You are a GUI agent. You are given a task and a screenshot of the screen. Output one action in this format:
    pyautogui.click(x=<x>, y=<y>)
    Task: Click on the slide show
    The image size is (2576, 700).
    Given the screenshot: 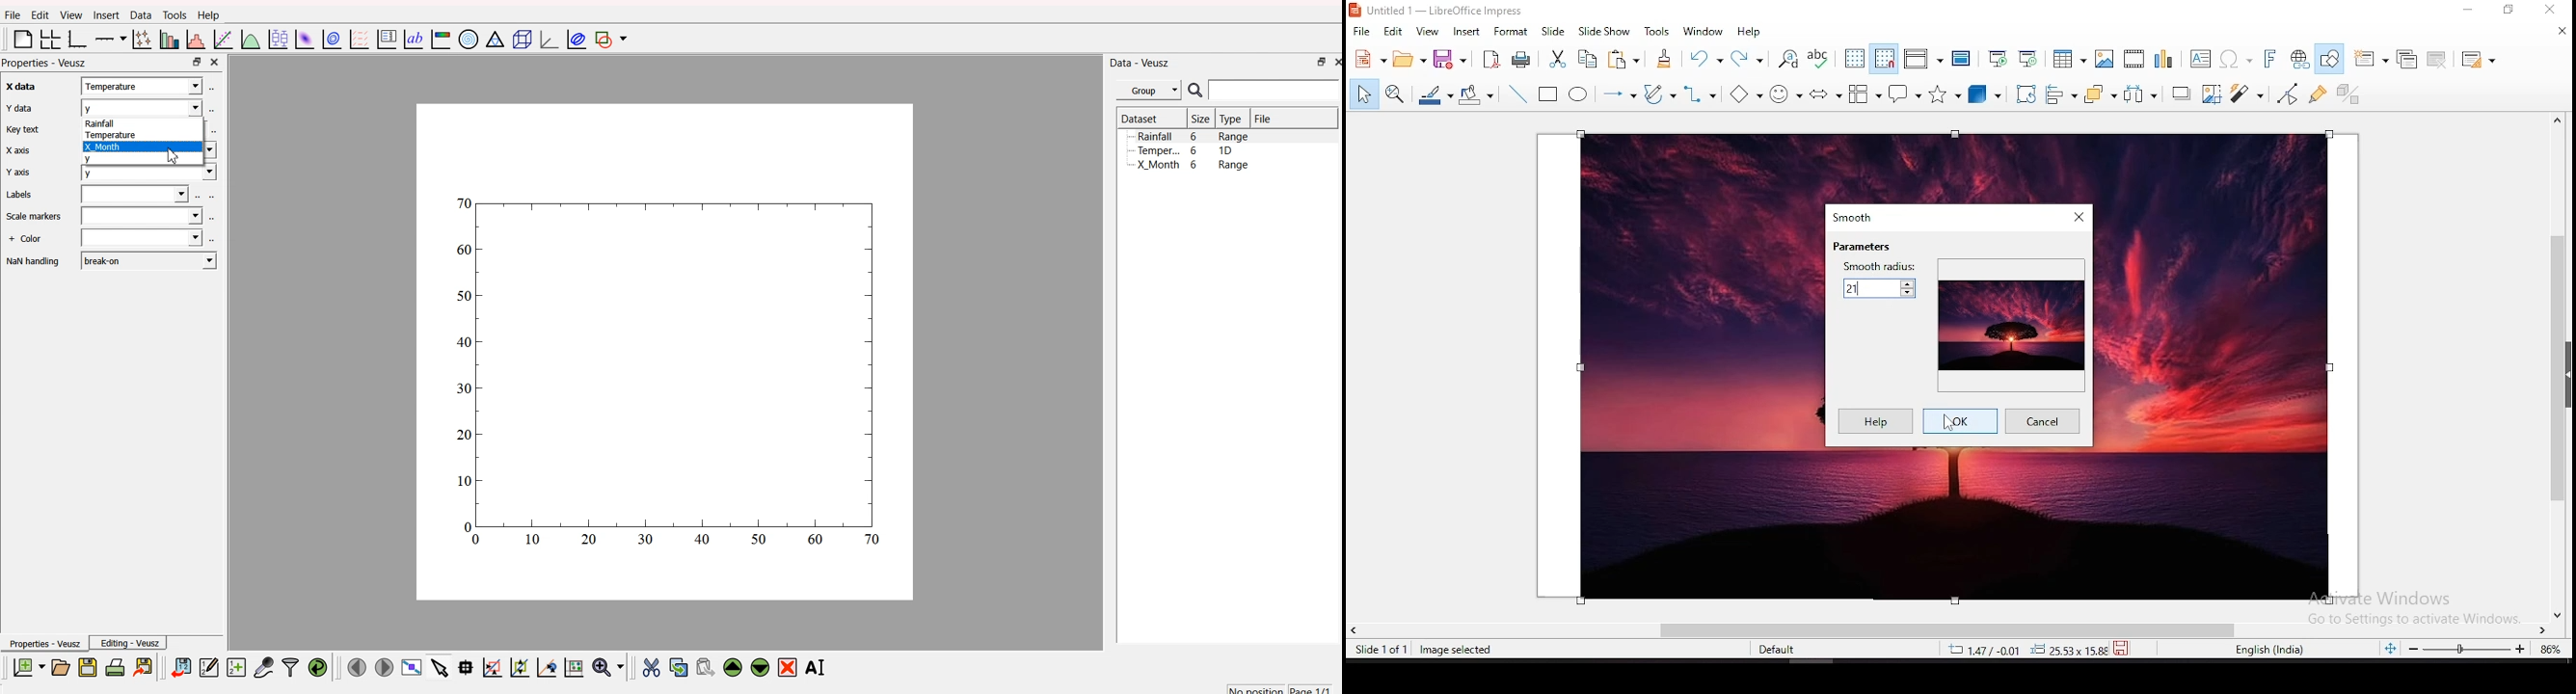 What is the action you would take?
    pyautogui.click(x=1605, y=31)
    